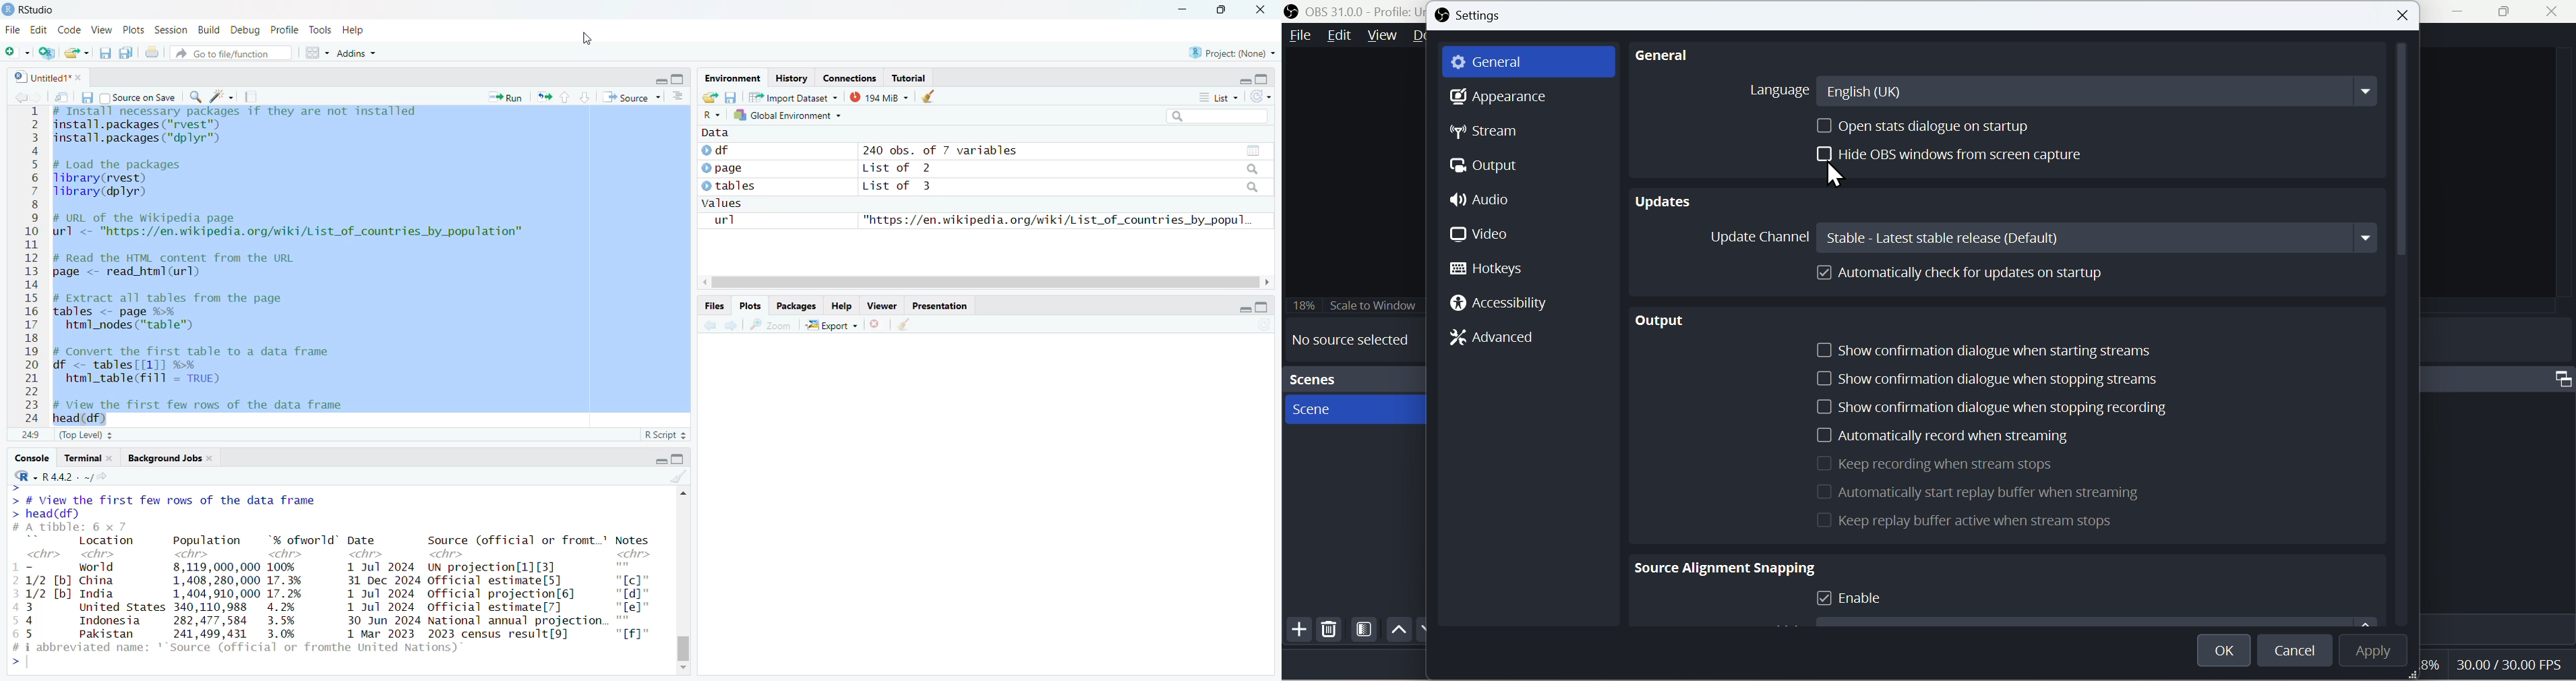 This screenshot has width=2576, height=700. I want to click on Project(None), so click(1233, 53).